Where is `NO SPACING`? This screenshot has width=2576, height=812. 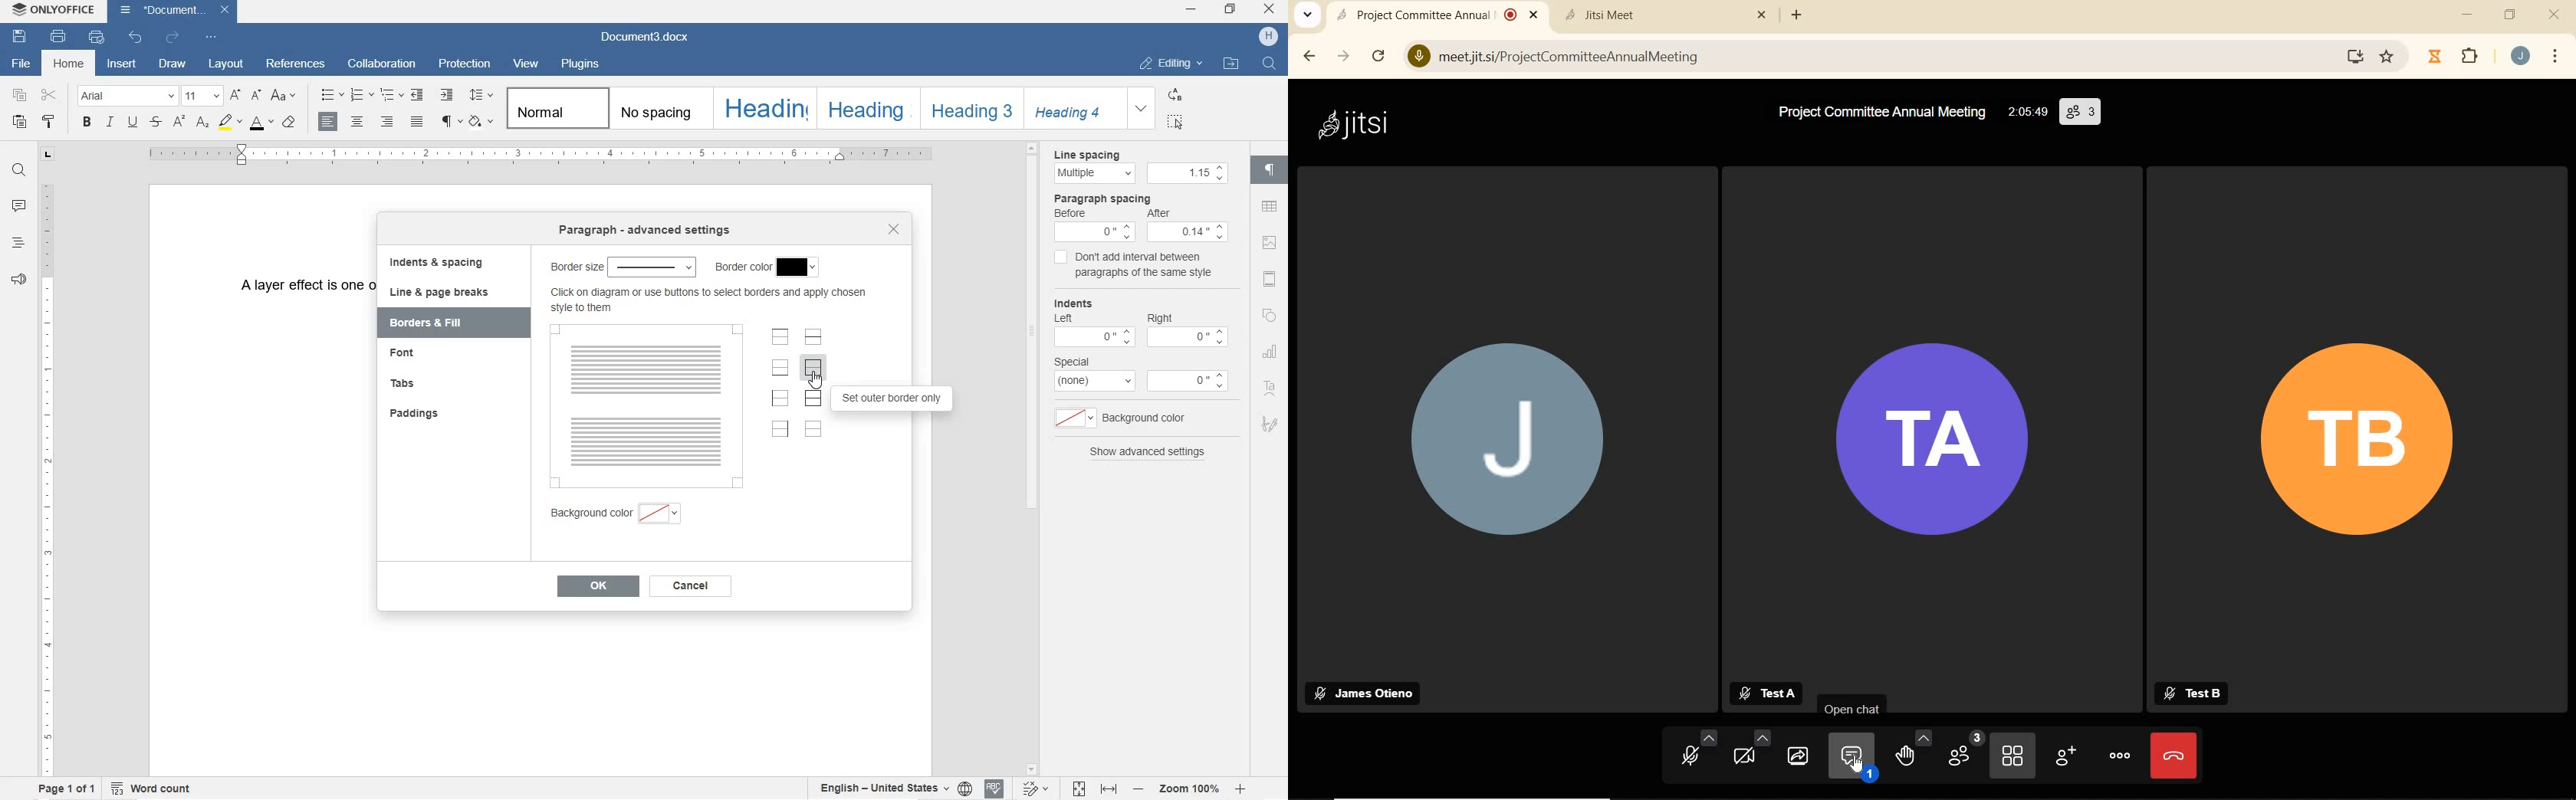
NO SPACING is located at coordinates (659, 109).